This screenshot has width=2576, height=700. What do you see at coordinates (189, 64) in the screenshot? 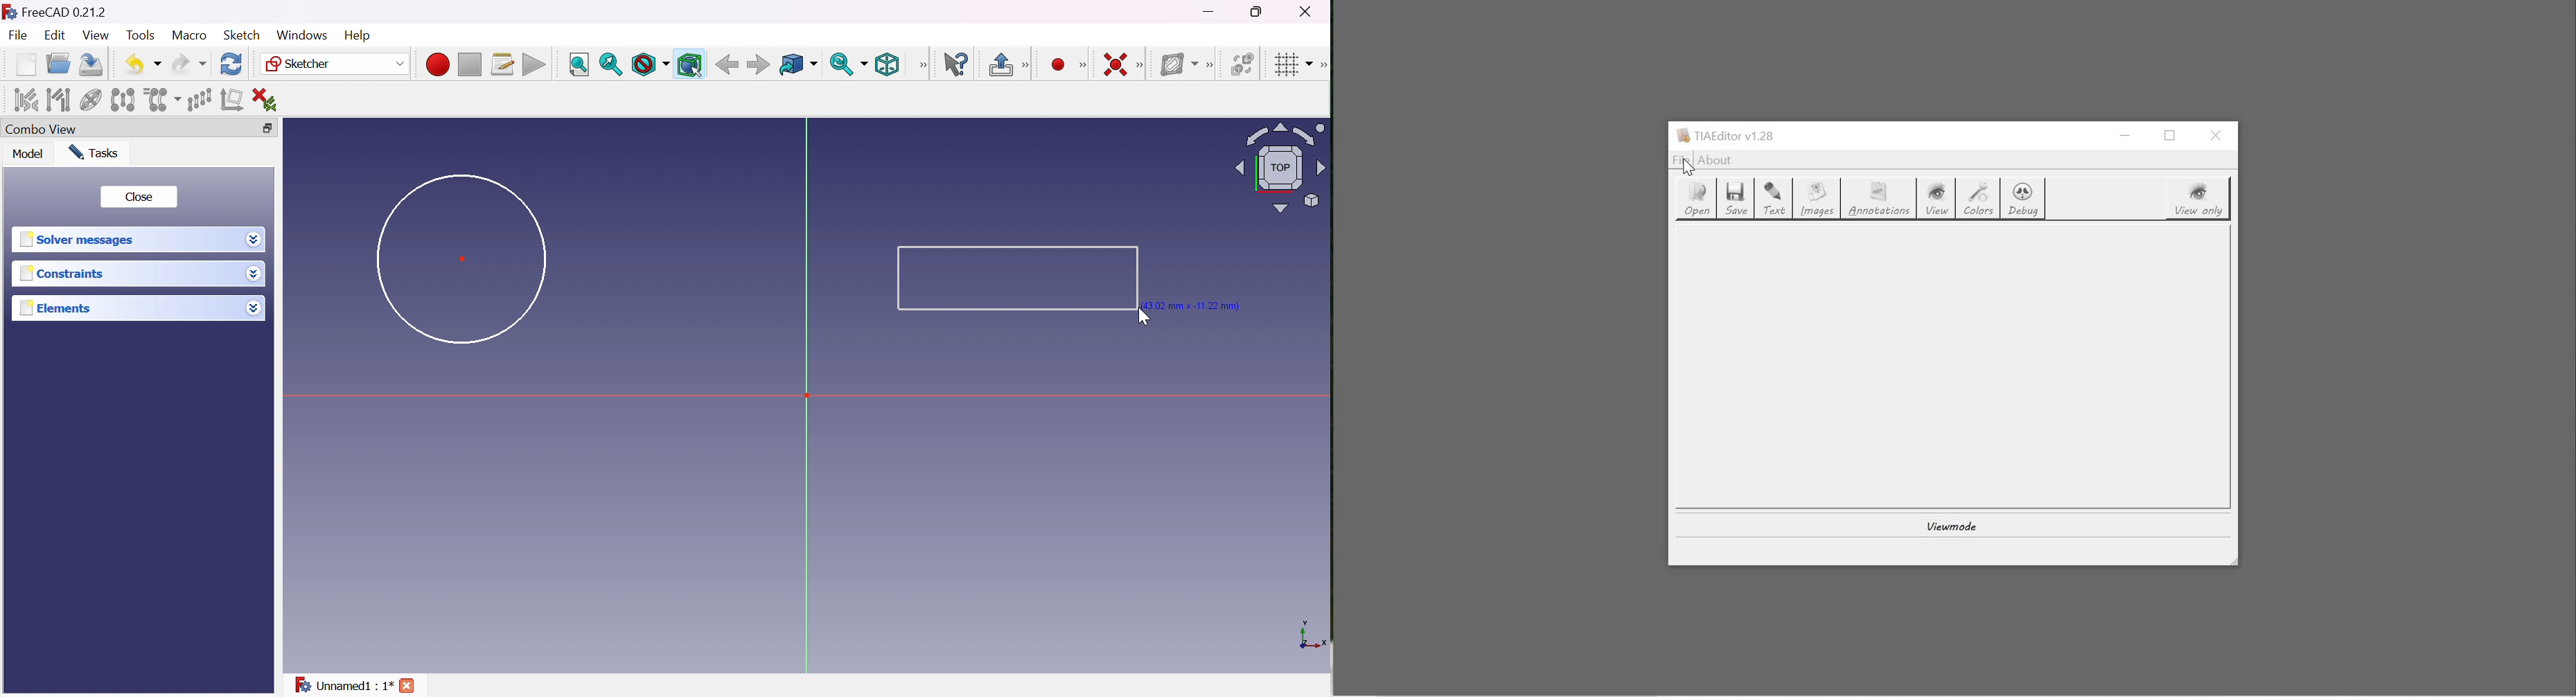
I see `Redo` at bounding box center [189, 64].